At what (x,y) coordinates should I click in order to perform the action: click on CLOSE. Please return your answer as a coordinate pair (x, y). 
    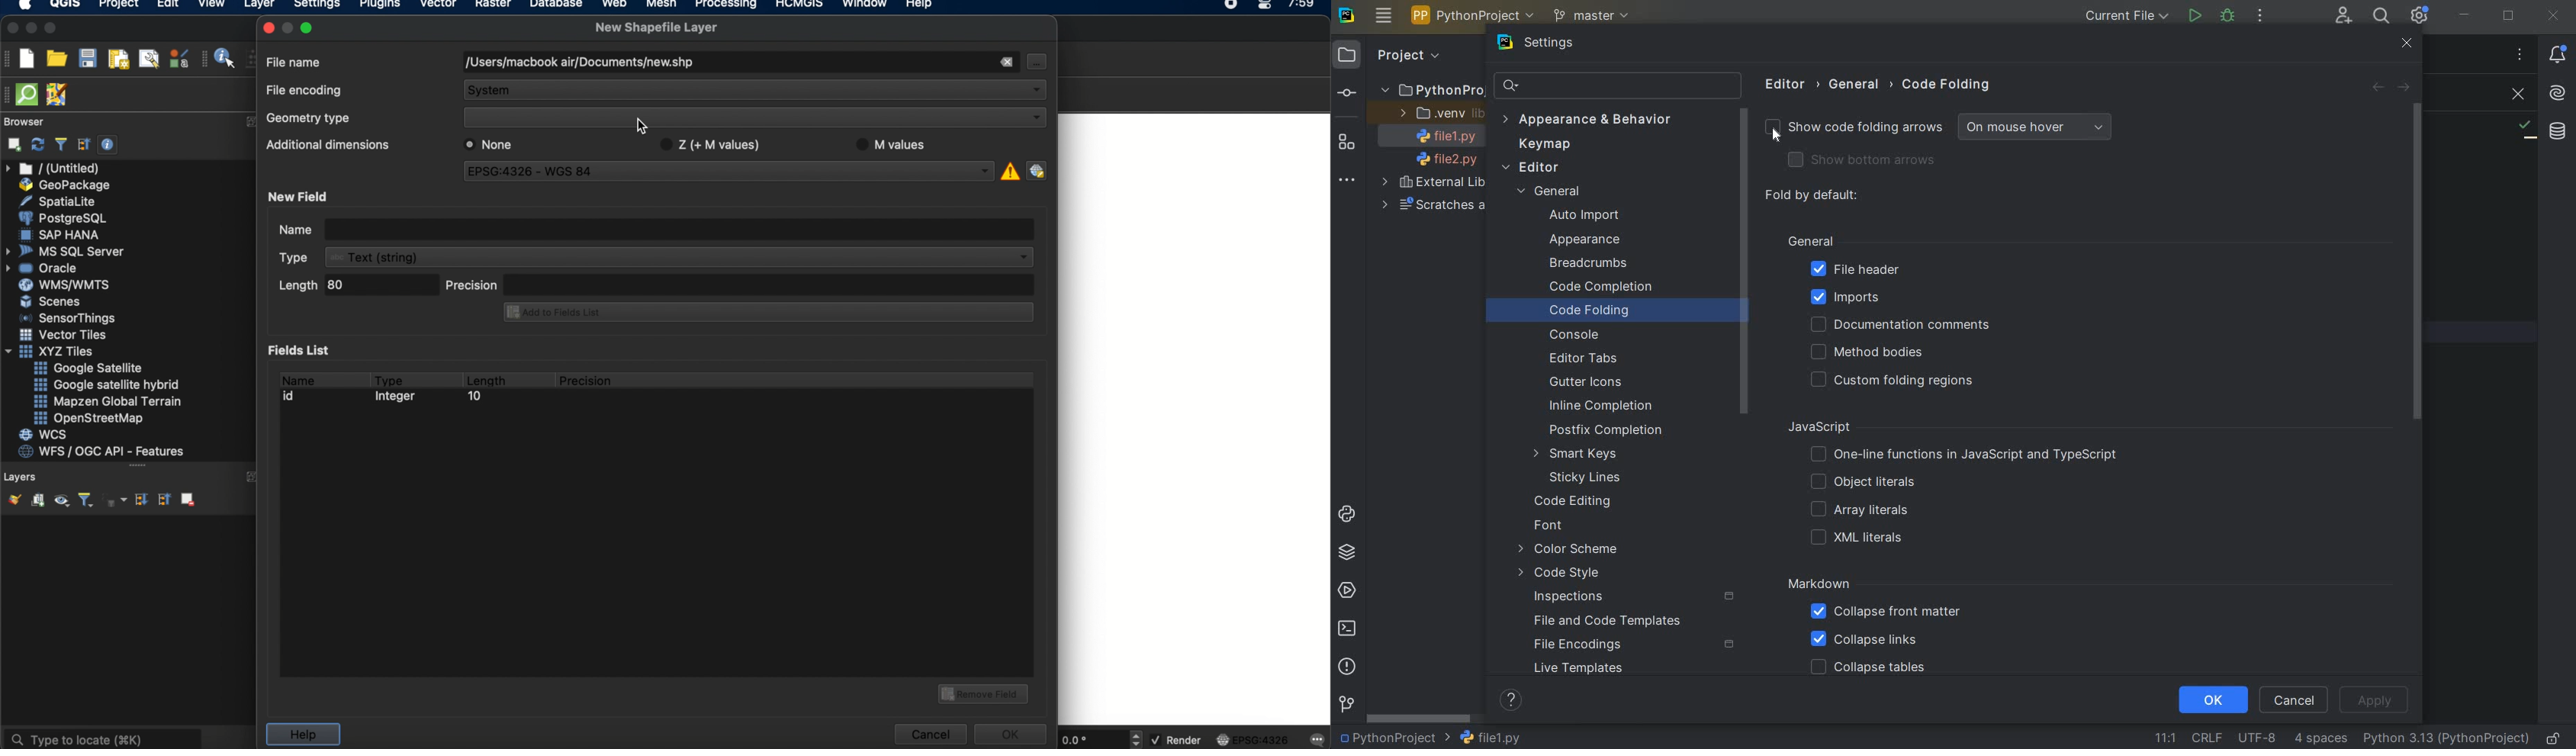
    Looking at the image, I should click on (2407, 43).